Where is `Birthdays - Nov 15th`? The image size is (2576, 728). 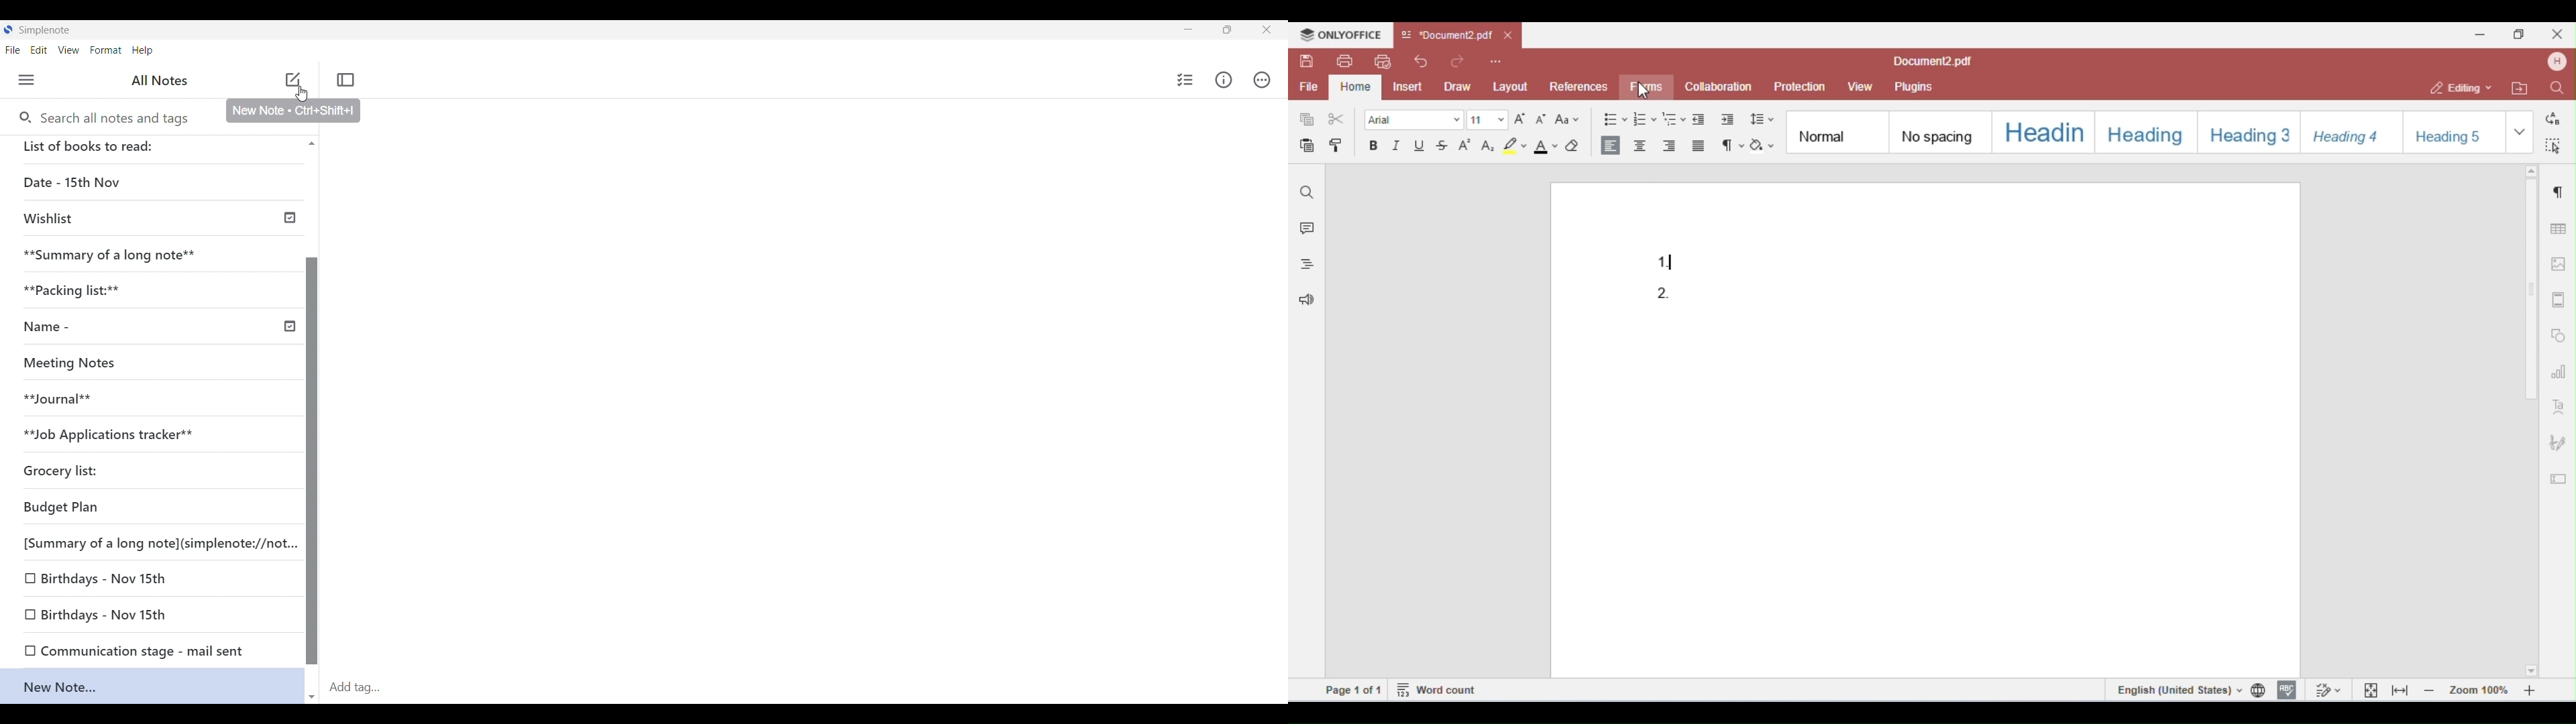
Birthdays - Nov 15th is located at coordinates (100, 614).